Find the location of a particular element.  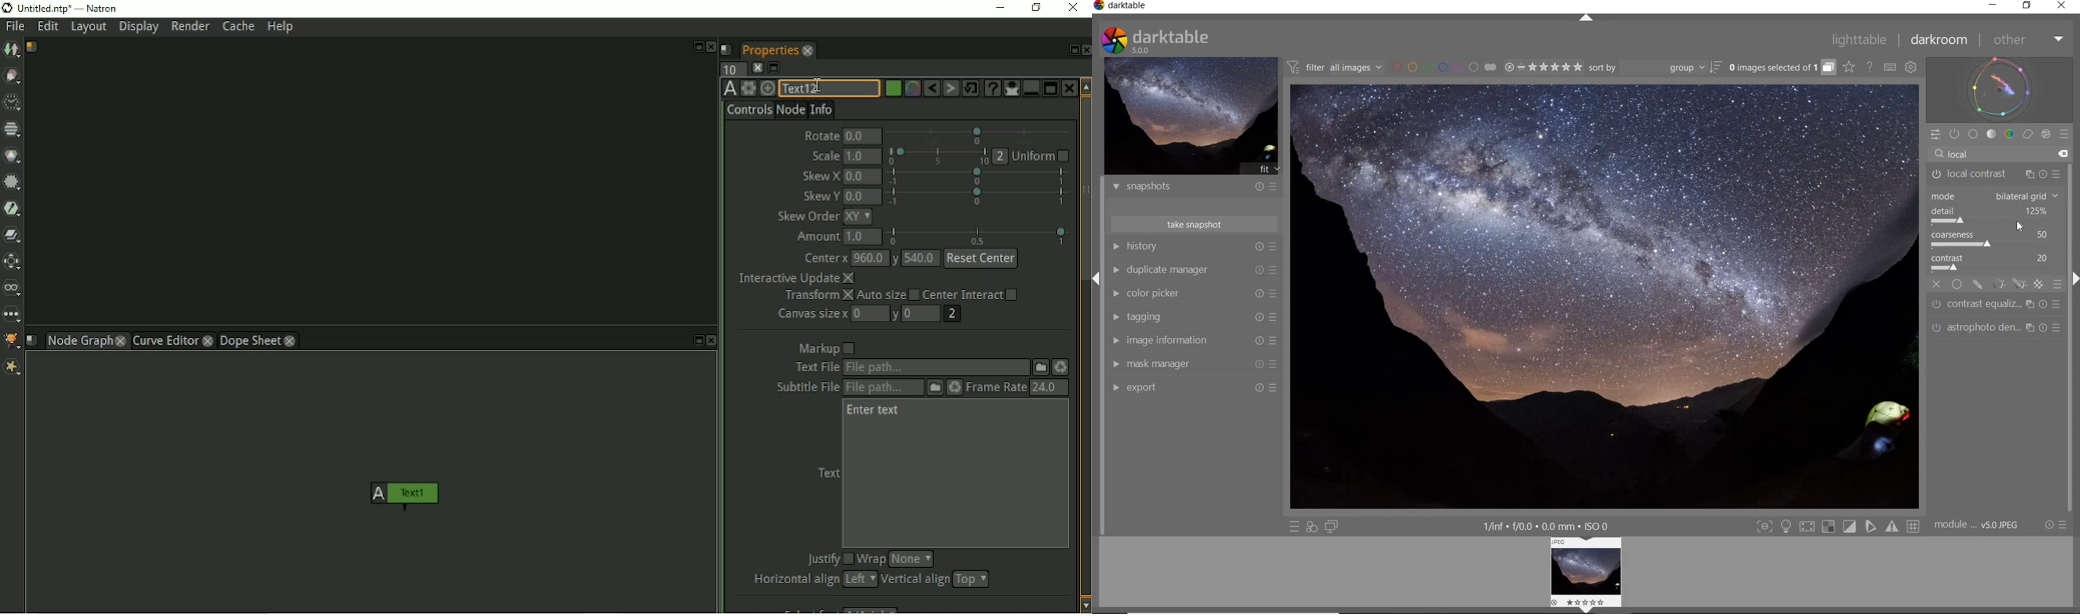

BASE is located at coordinates (1973, 134).